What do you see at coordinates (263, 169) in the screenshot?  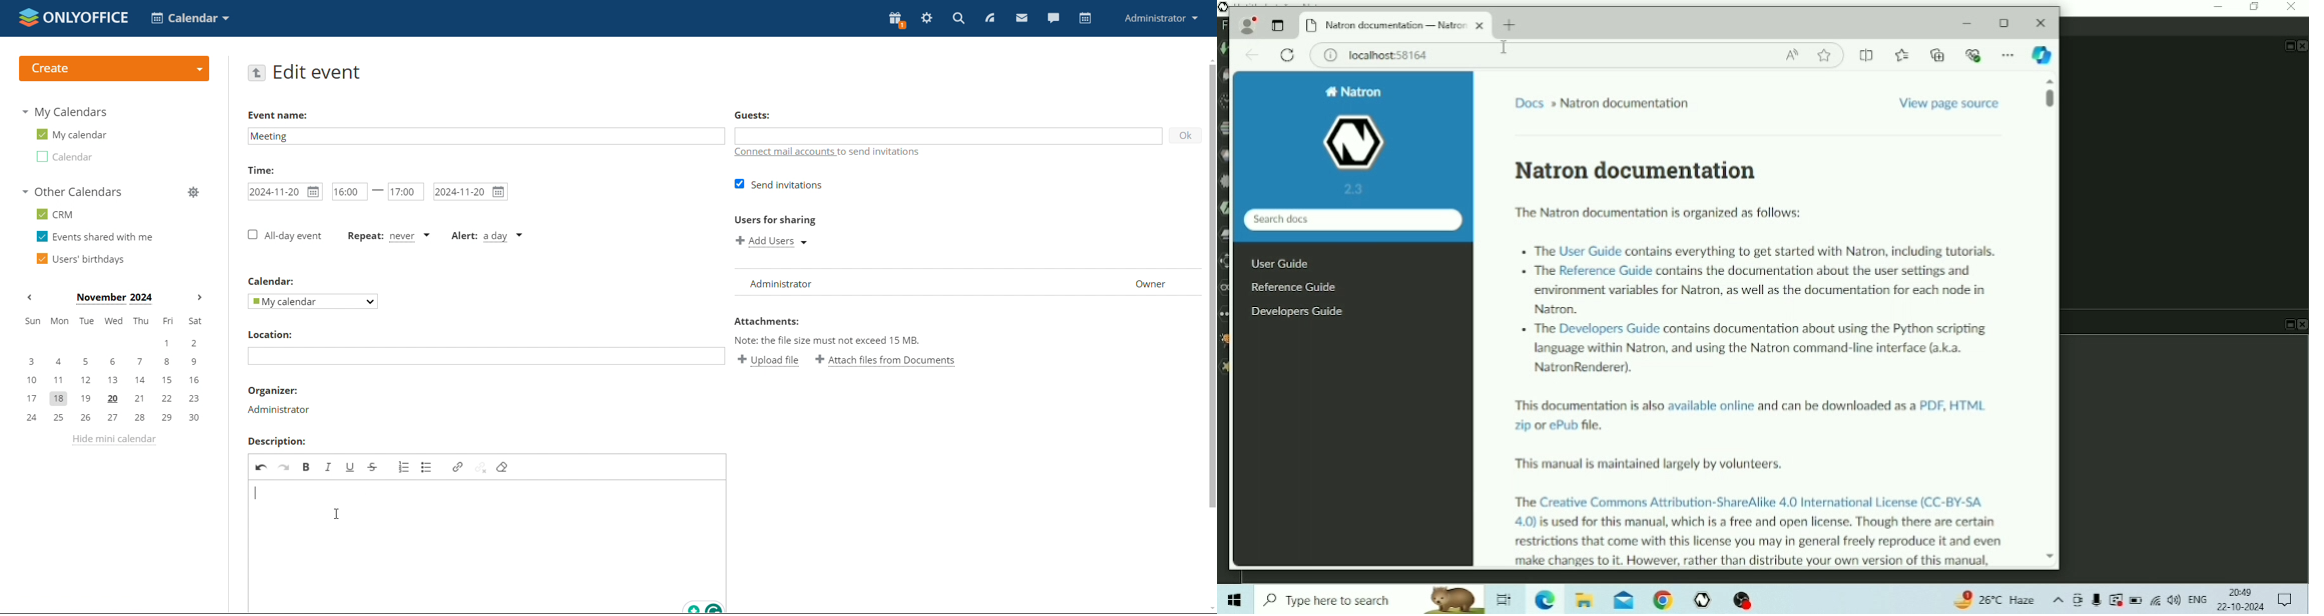 I see `time` at bounding box center [263, 169].